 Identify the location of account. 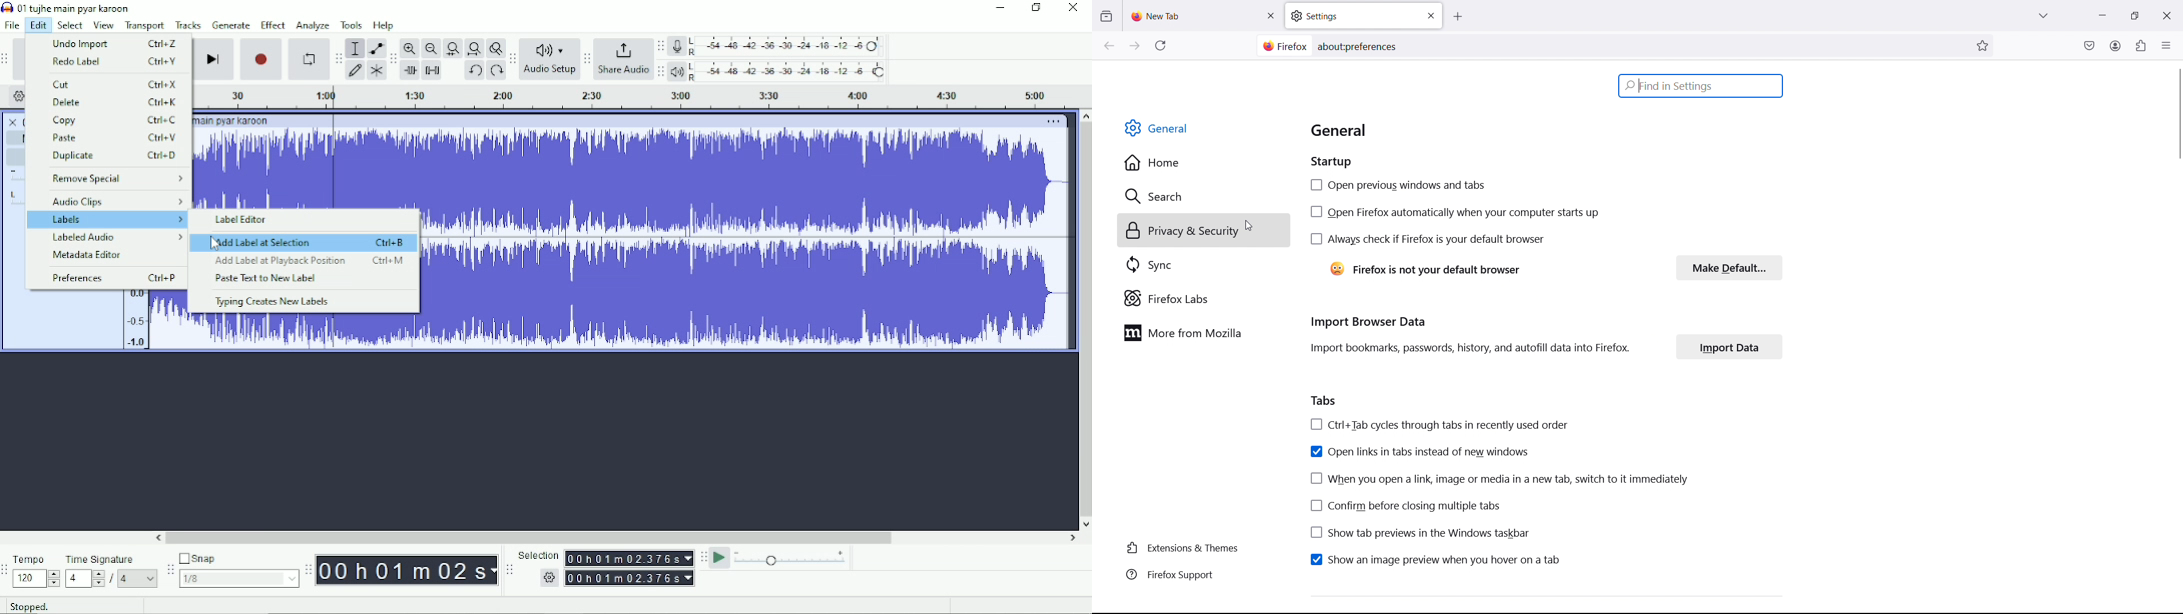
(2115, 45).